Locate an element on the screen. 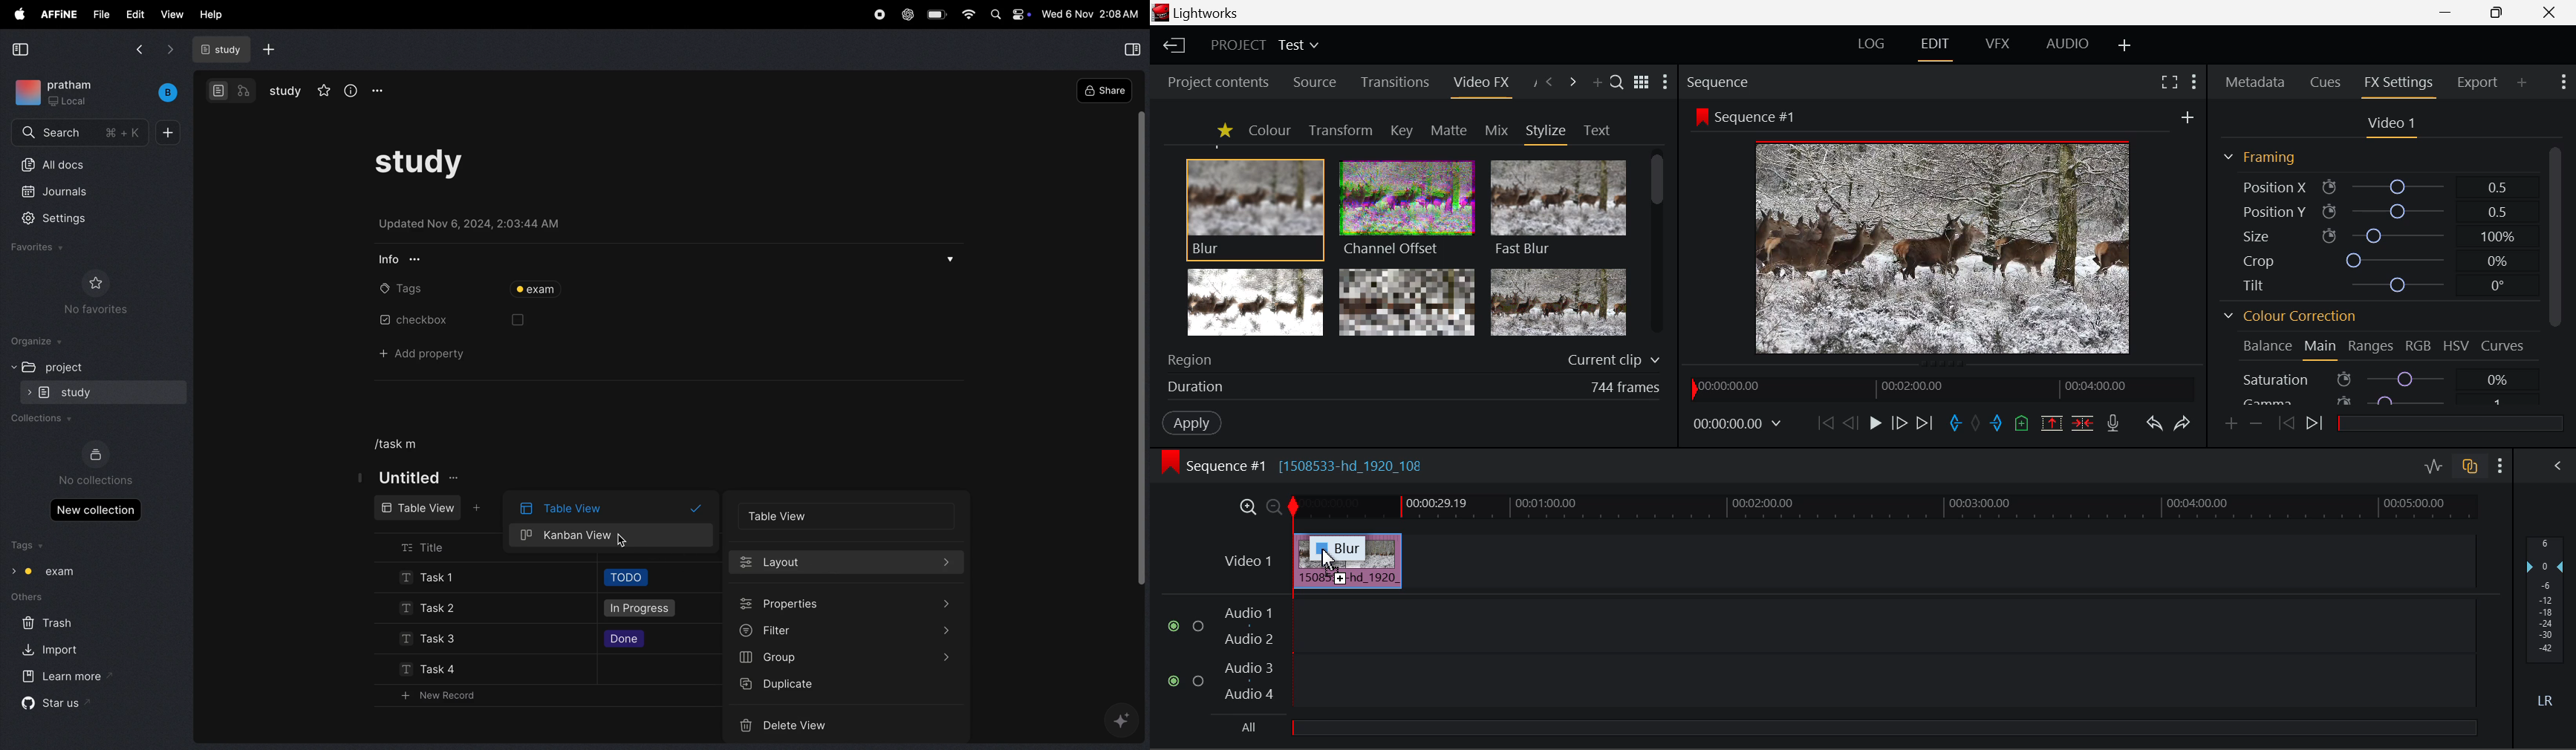 The width and height of the screenshot is (2576, 756). Cursor DRAG_TO Effect on Clip is located at coordinates (1347, 561).